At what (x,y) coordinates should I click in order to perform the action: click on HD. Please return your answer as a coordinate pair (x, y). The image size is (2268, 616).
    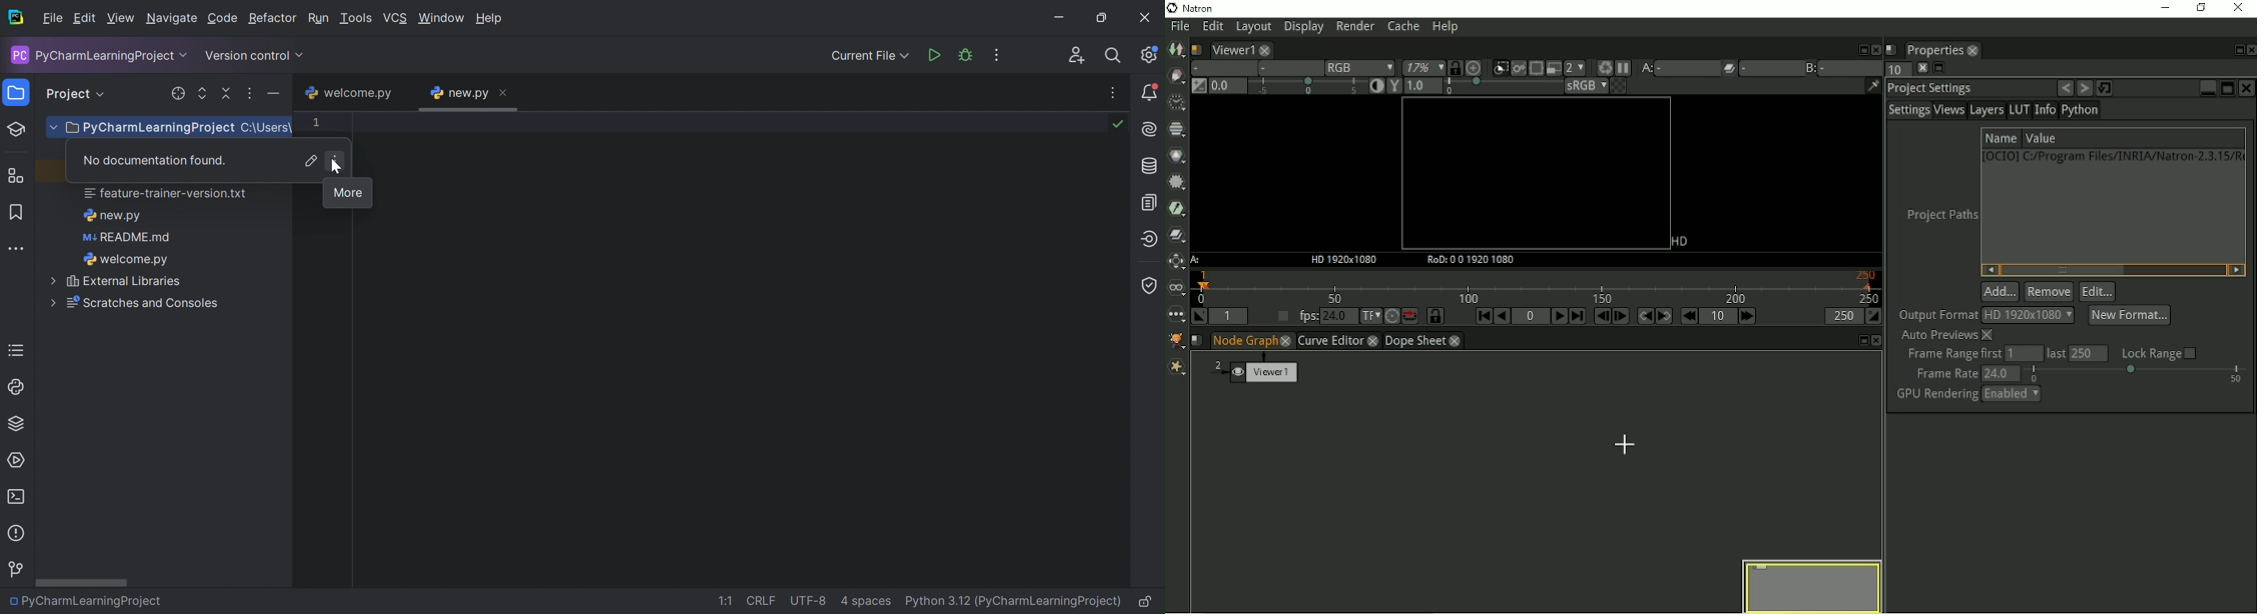
    Looking at the image, I should click on (1339, 259).